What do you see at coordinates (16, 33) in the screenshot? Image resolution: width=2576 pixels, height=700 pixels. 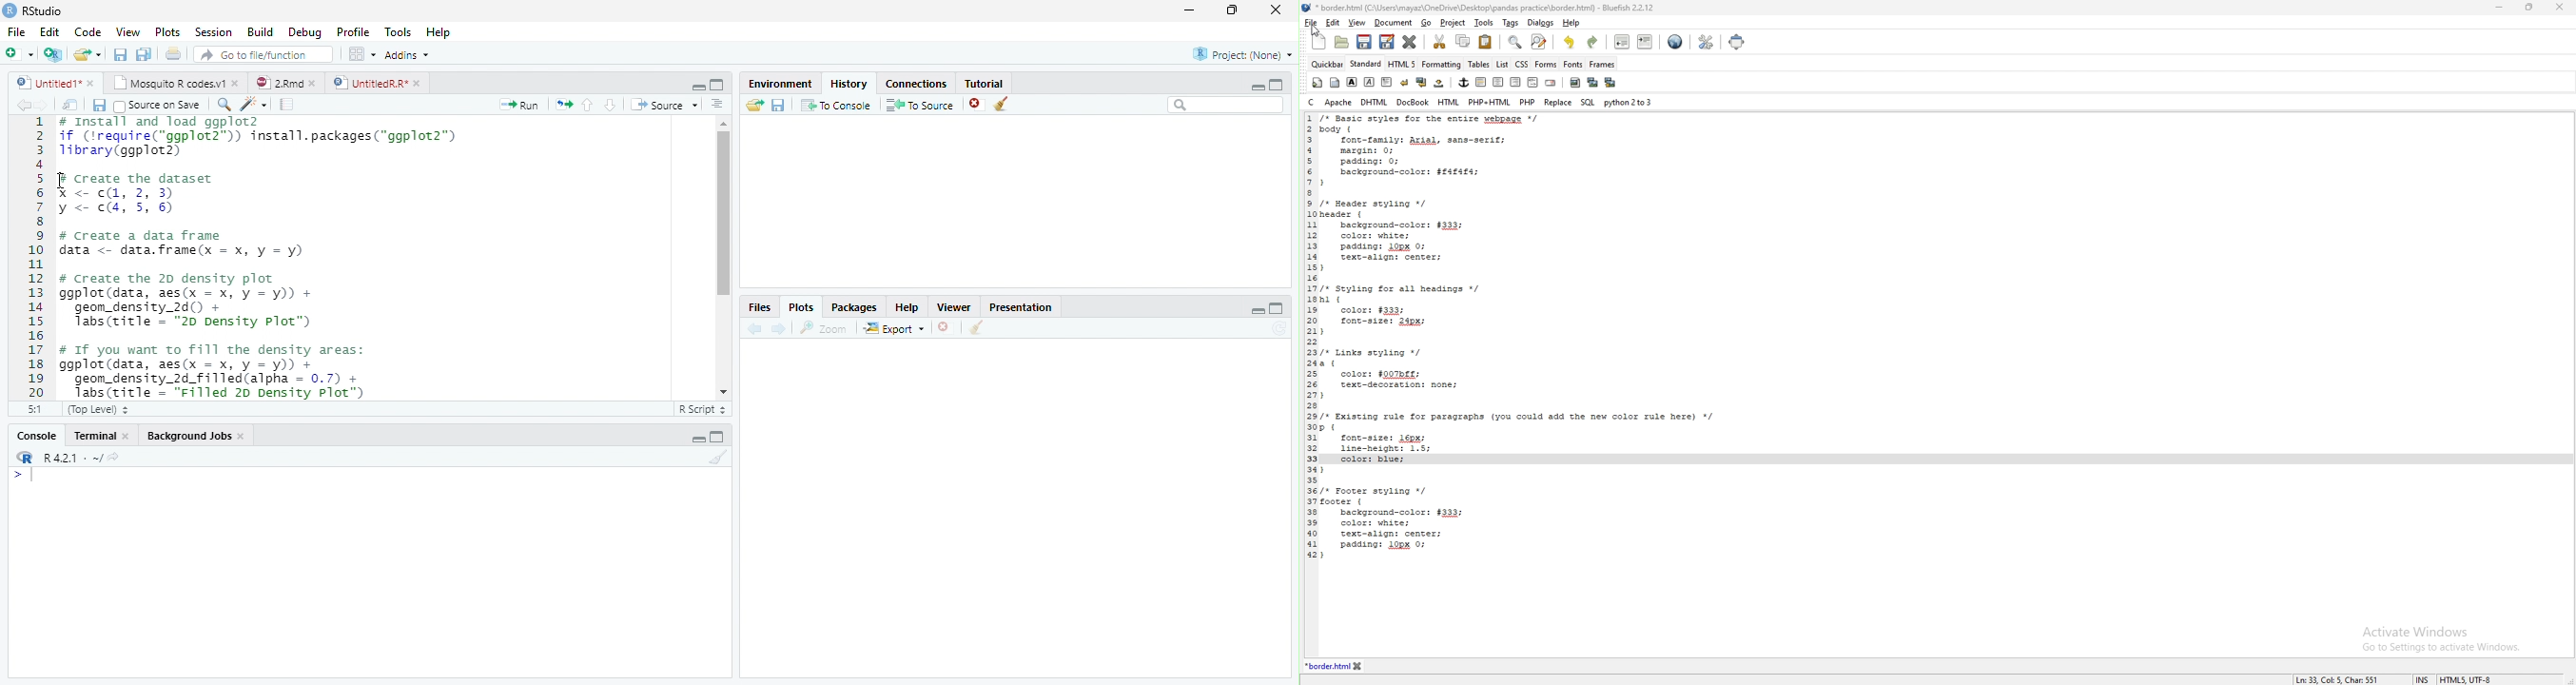 I see `File` at bounding box center [16, 33].